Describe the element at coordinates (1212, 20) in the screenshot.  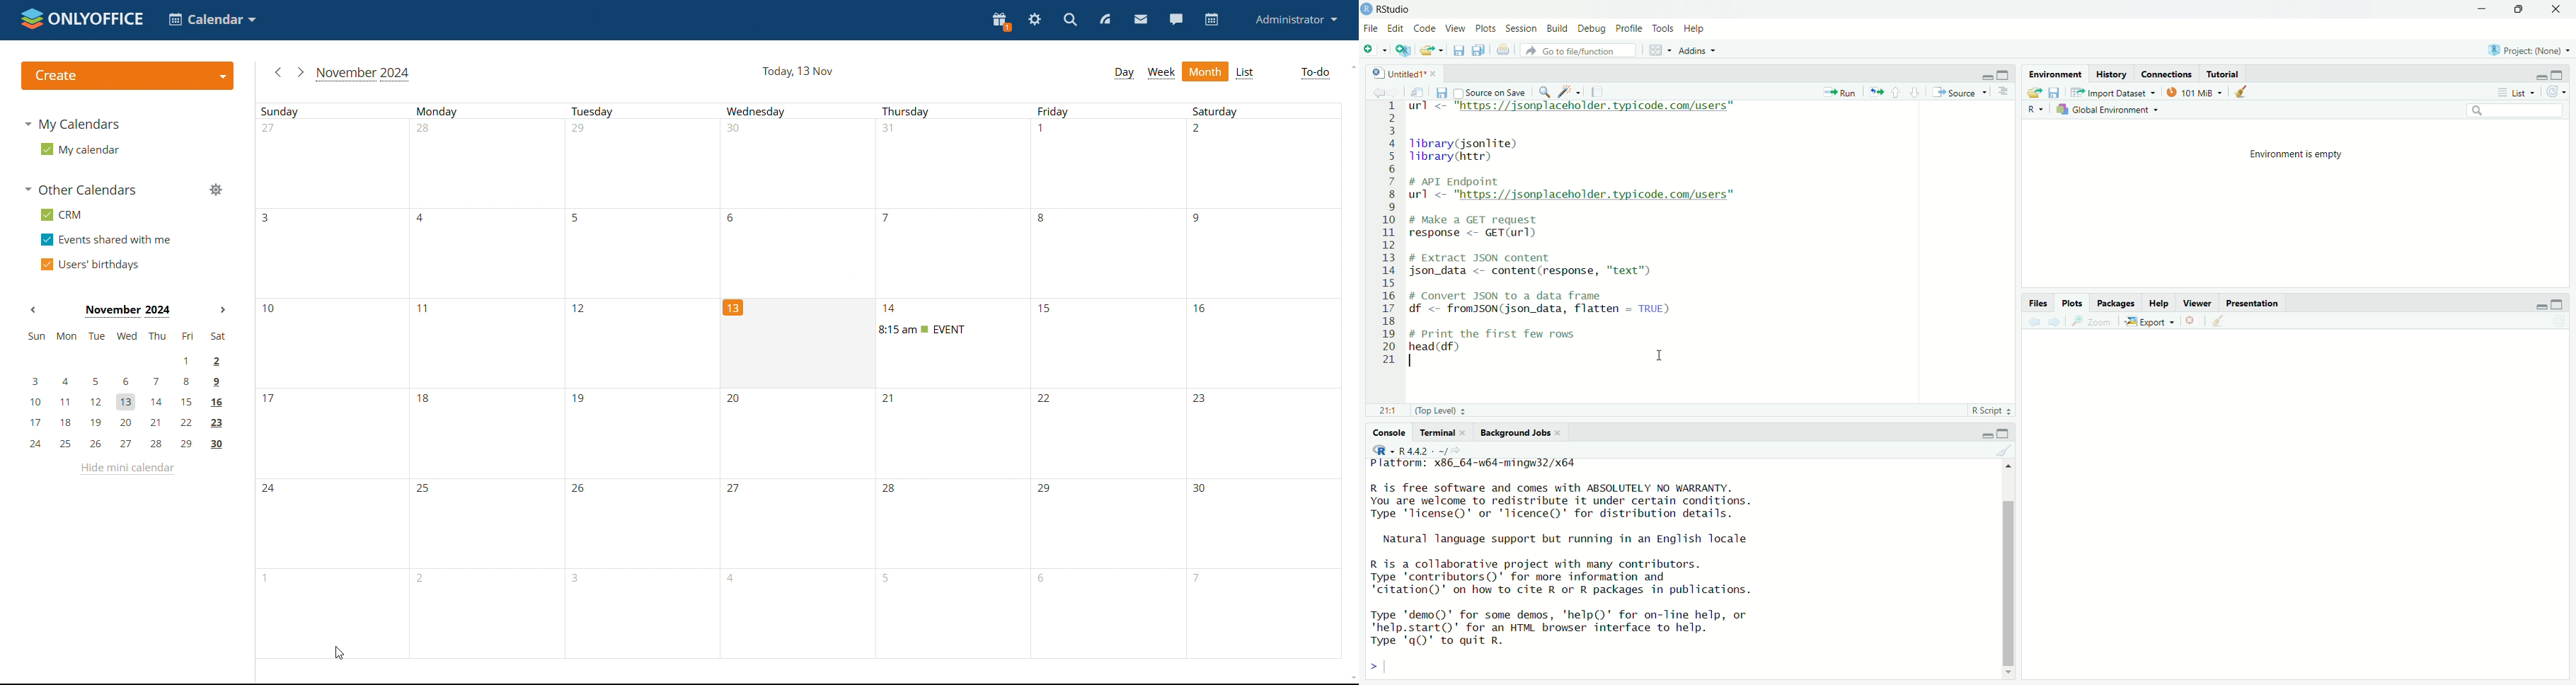
I see `calendar` at that location.